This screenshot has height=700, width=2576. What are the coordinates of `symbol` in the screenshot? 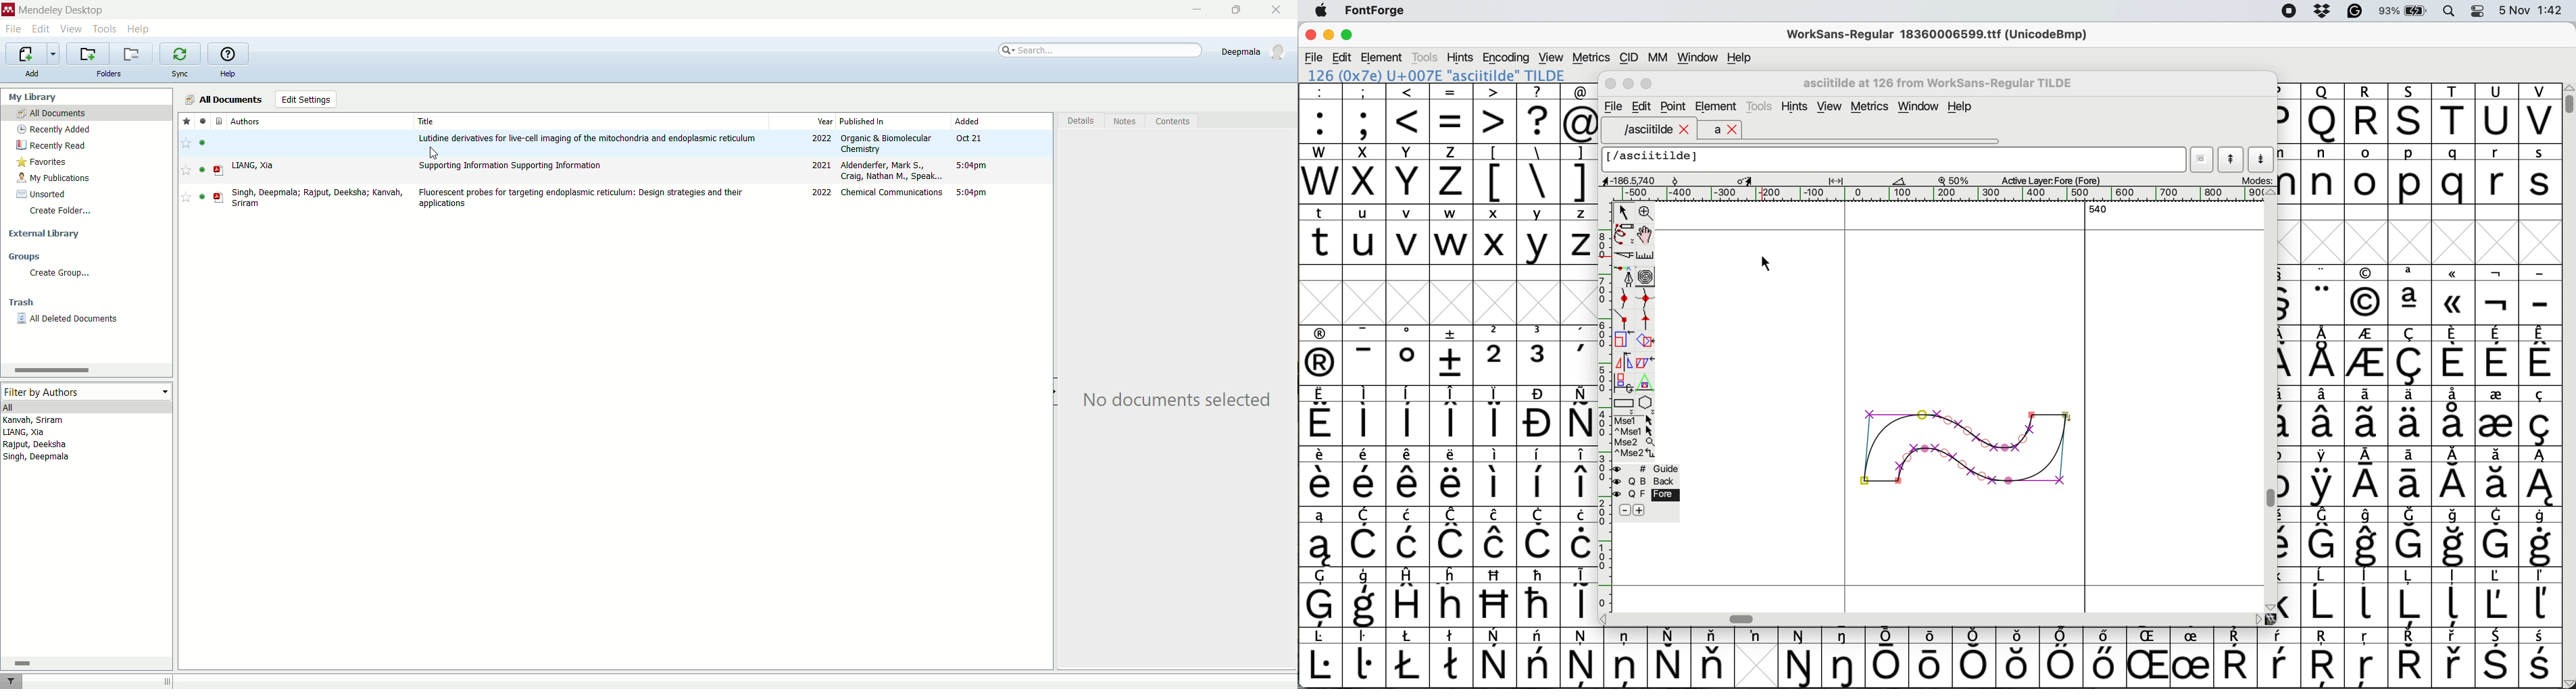 It's located at (1452, 415).